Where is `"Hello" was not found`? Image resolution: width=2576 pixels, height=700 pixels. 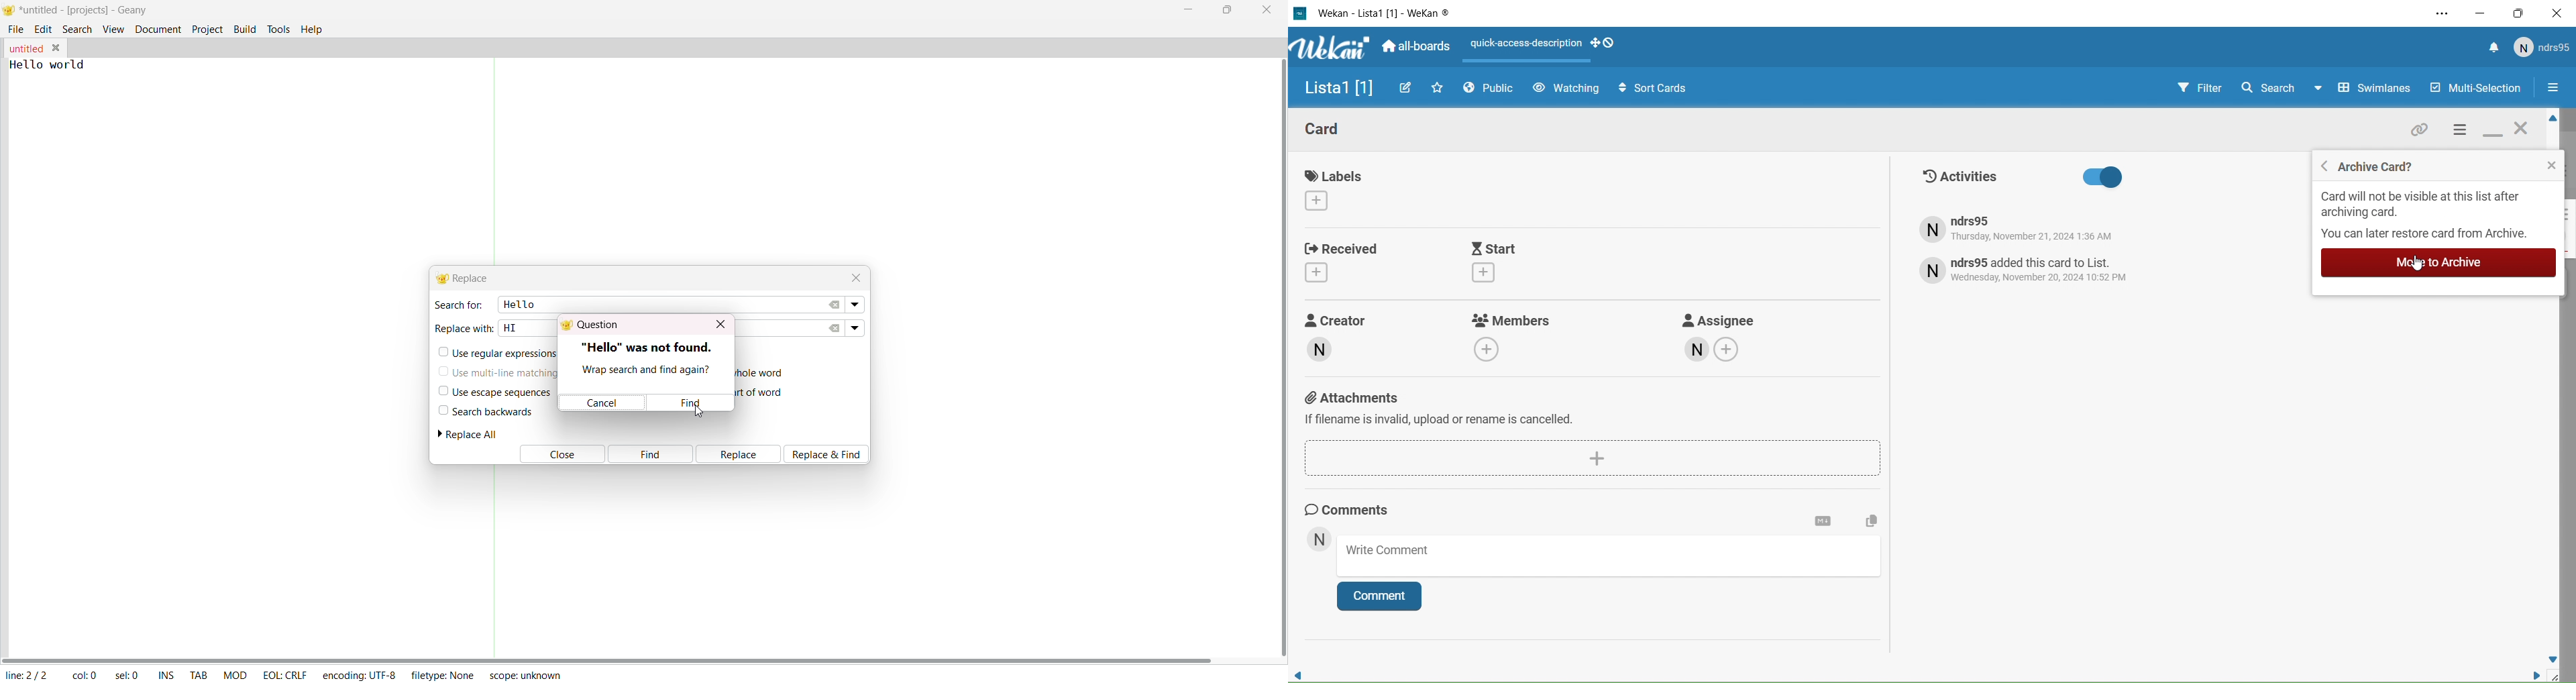
"Hello" was not found is located at coordinates (647, 346).